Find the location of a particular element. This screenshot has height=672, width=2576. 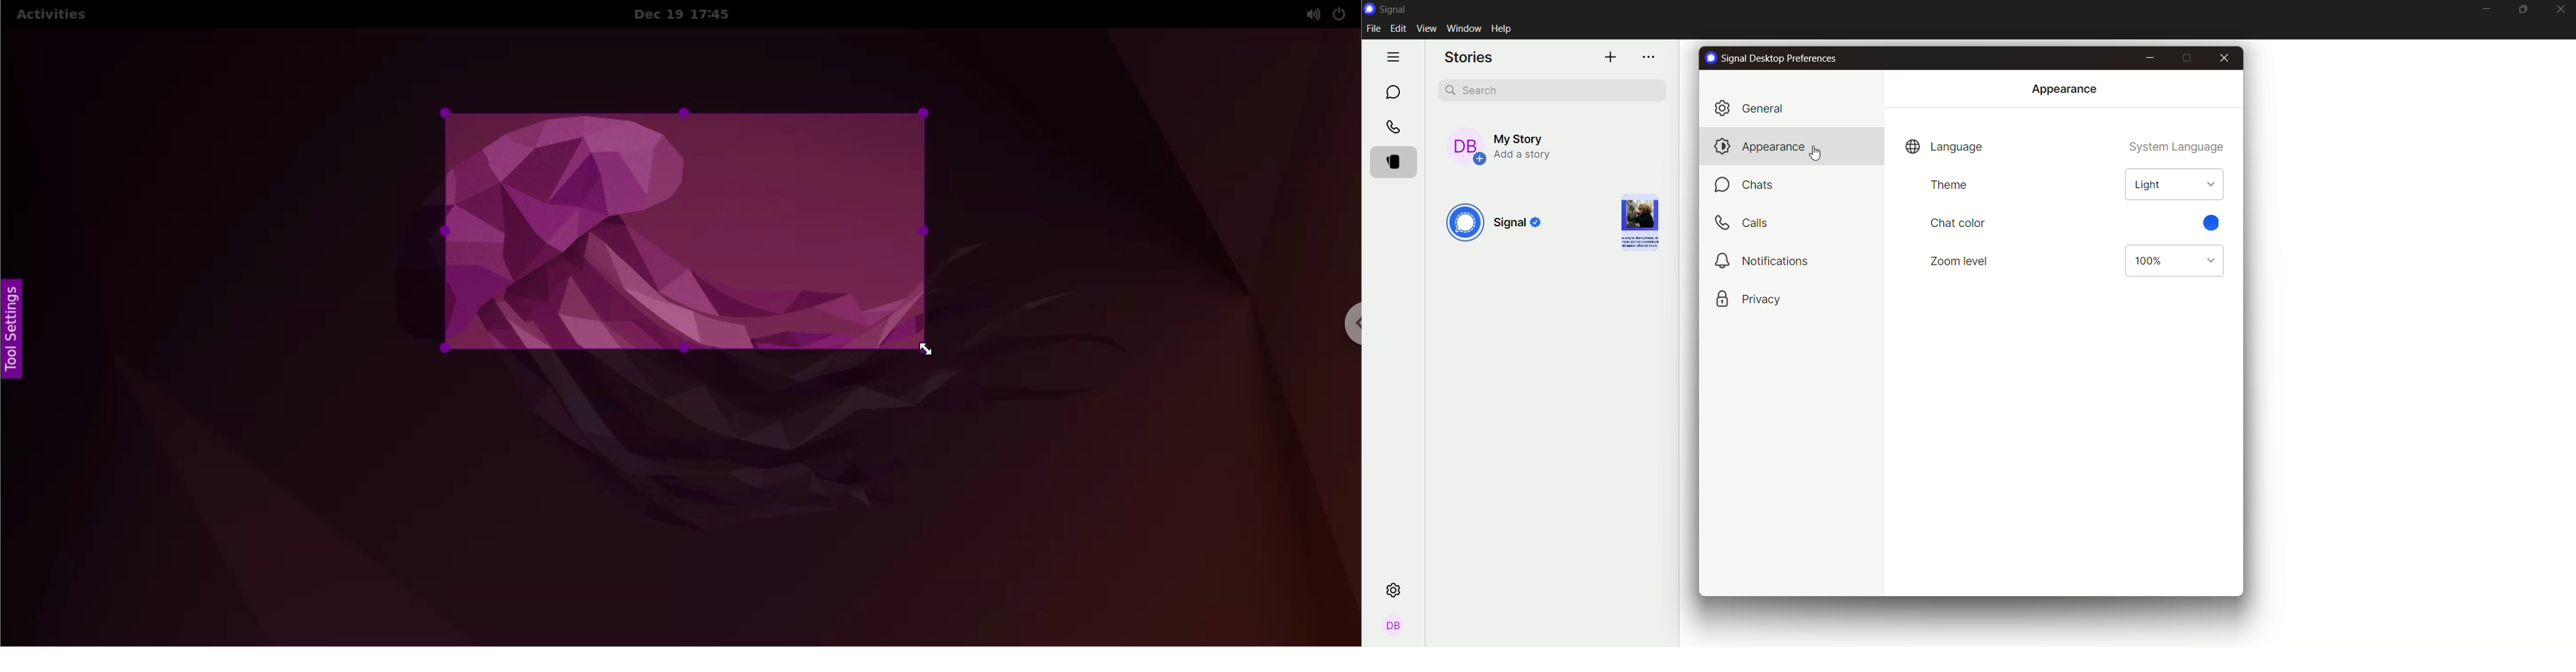

minimize maximize is located at coordinates (2525, 10).